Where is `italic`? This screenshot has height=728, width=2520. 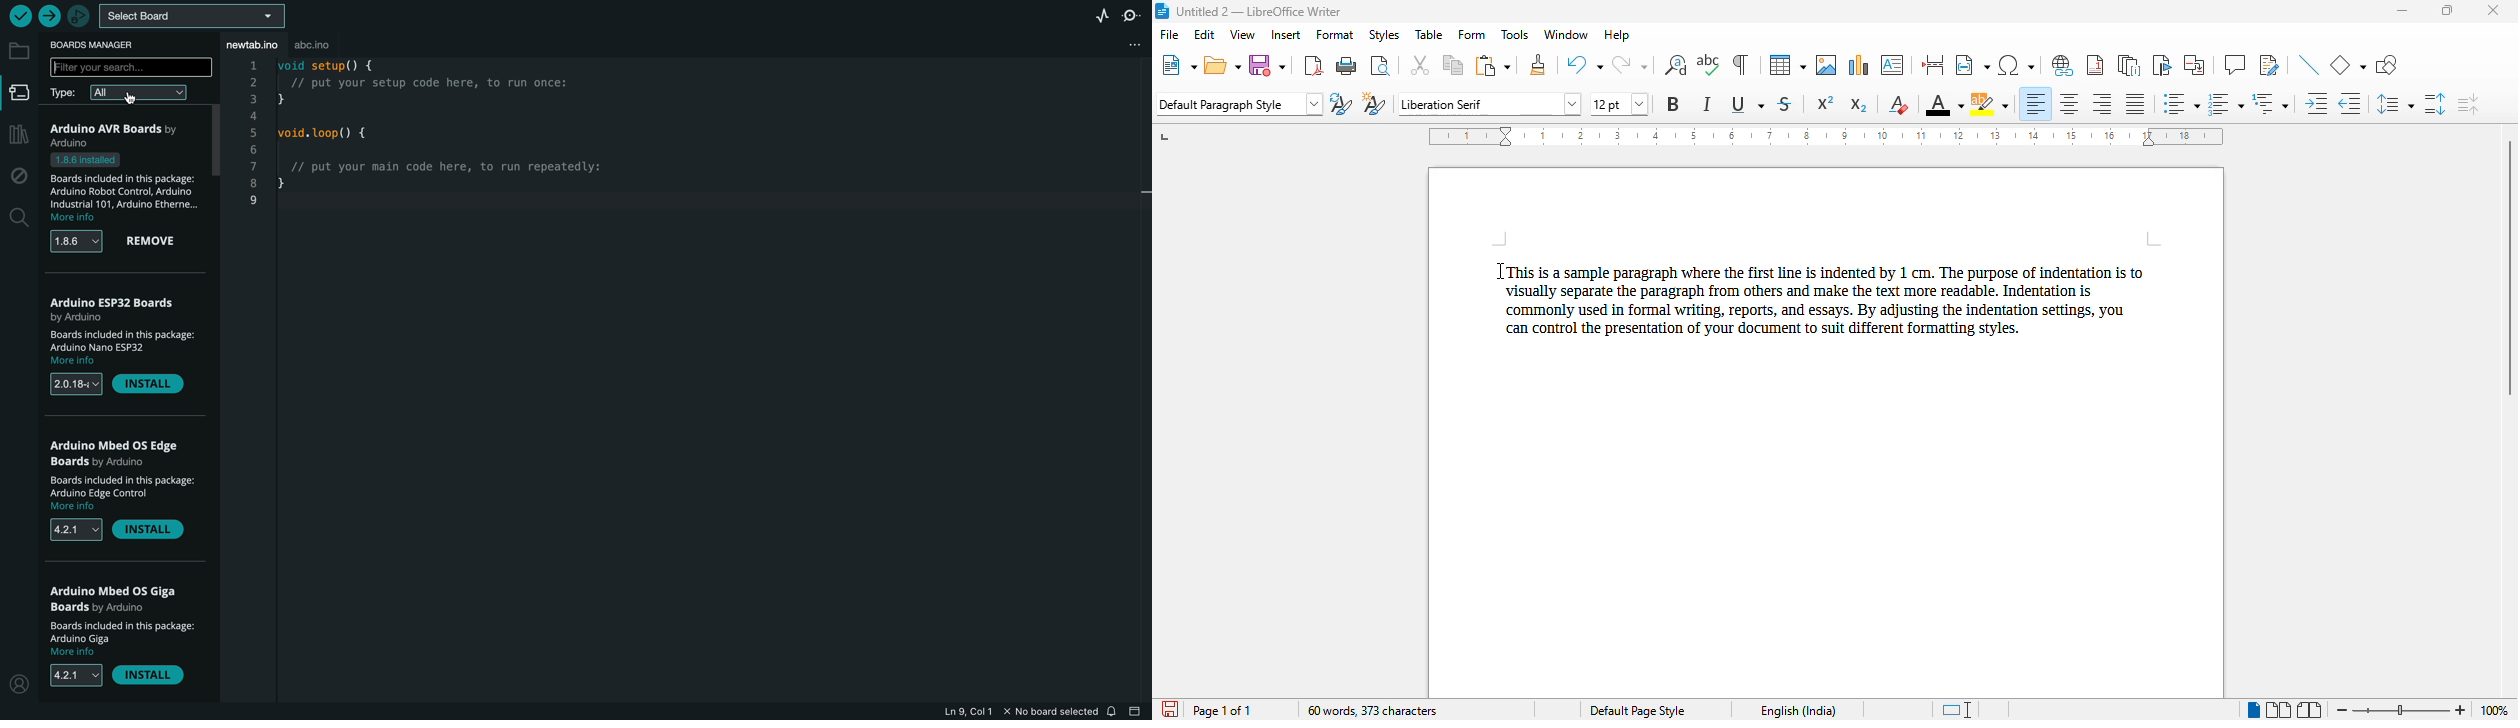 italic is located at coordinates (1708, 103).